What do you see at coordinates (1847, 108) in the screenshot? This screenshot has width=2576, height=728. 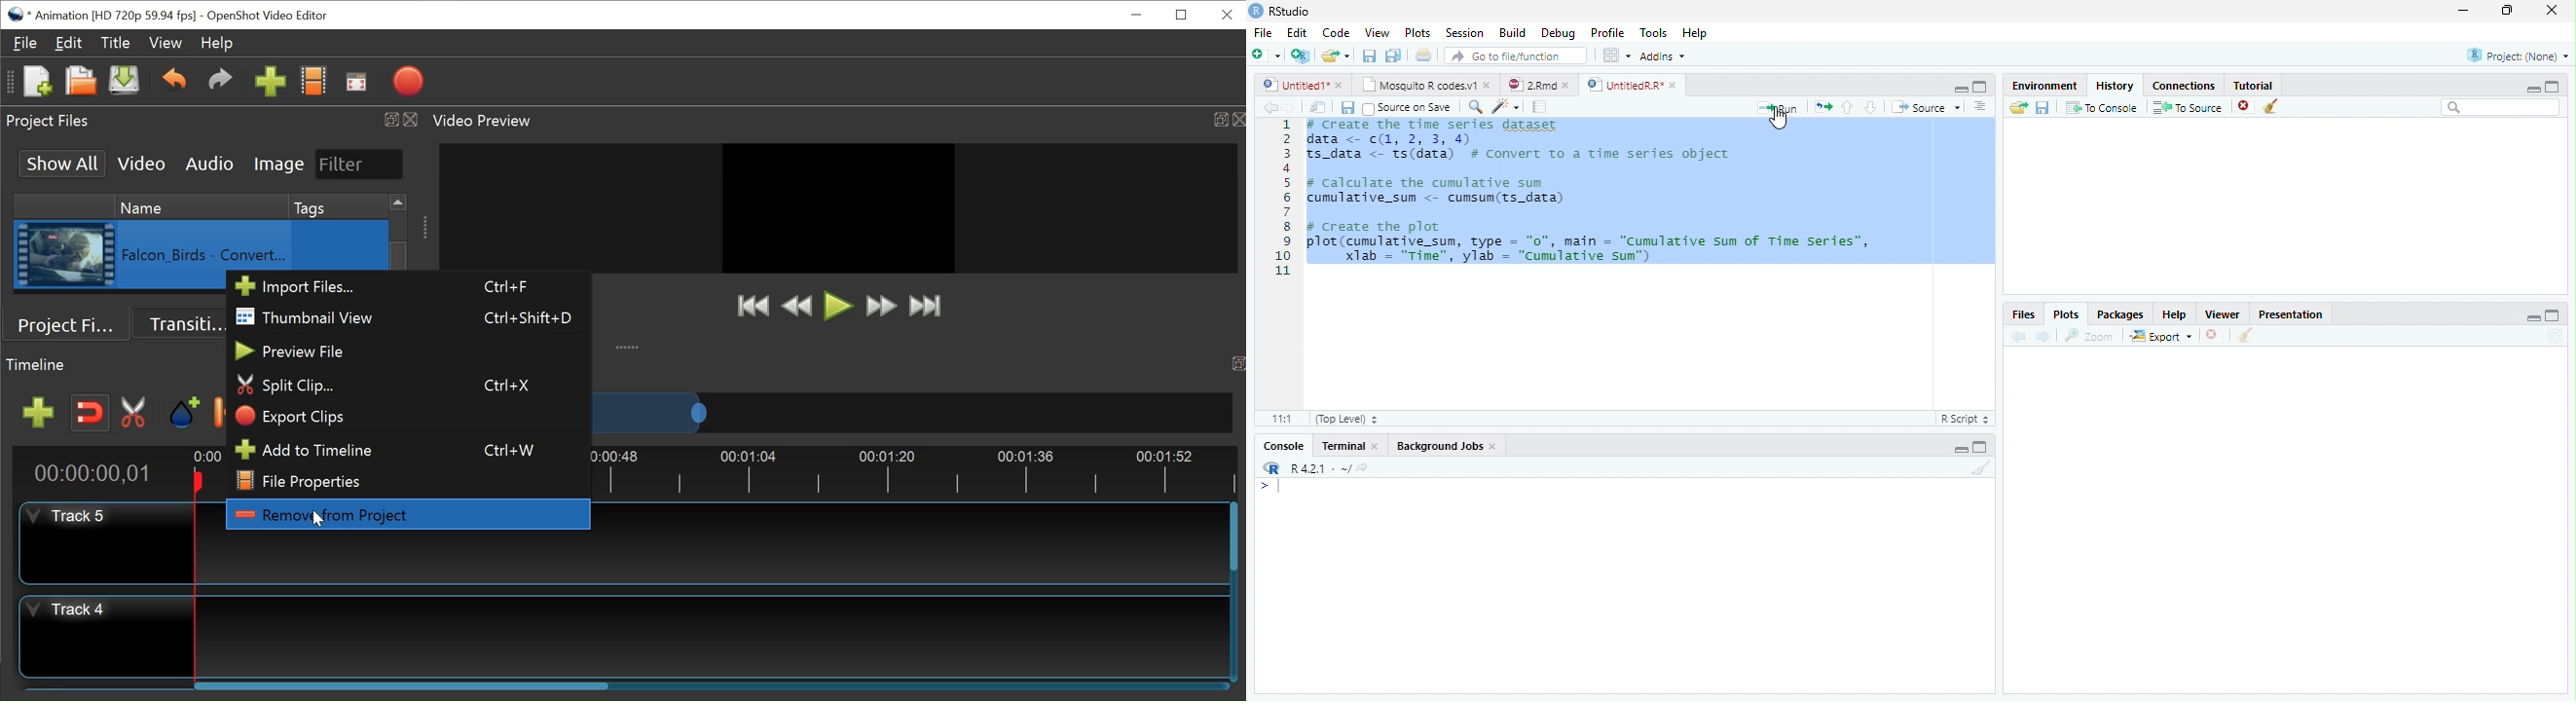 I see `Go to the previous section` at bounding box center [1847, 108].